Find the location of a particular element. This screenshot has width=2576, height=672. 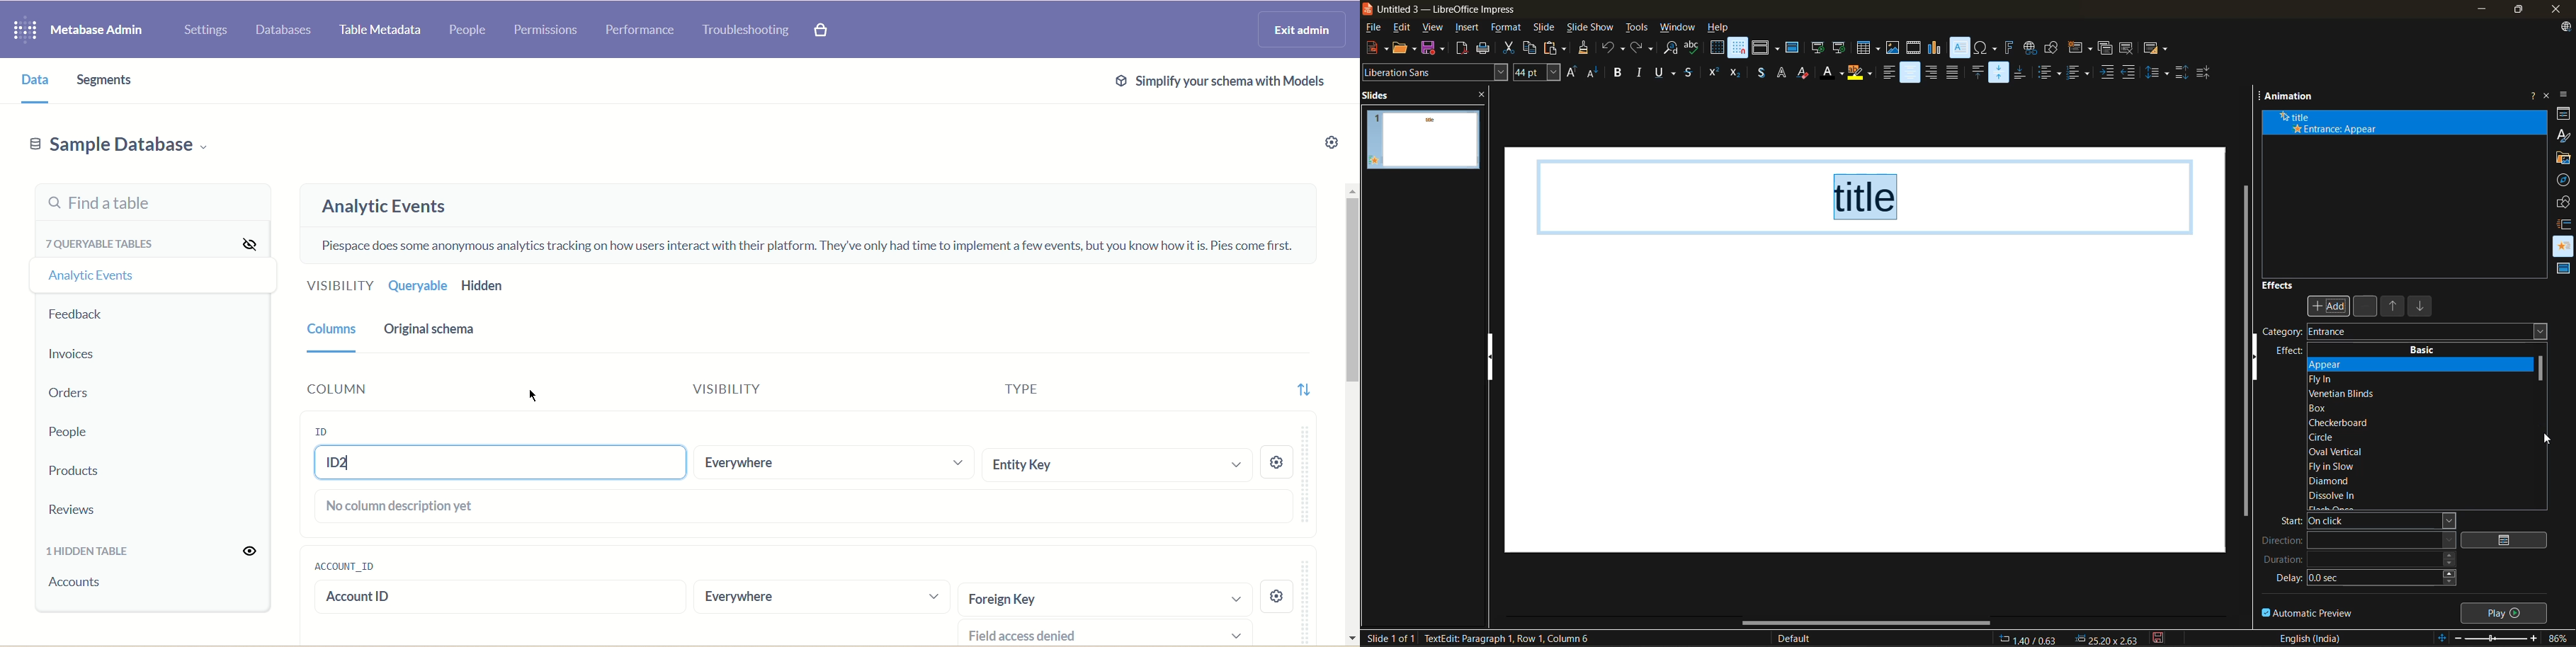

subscript is located at coordinates (1735, 74).